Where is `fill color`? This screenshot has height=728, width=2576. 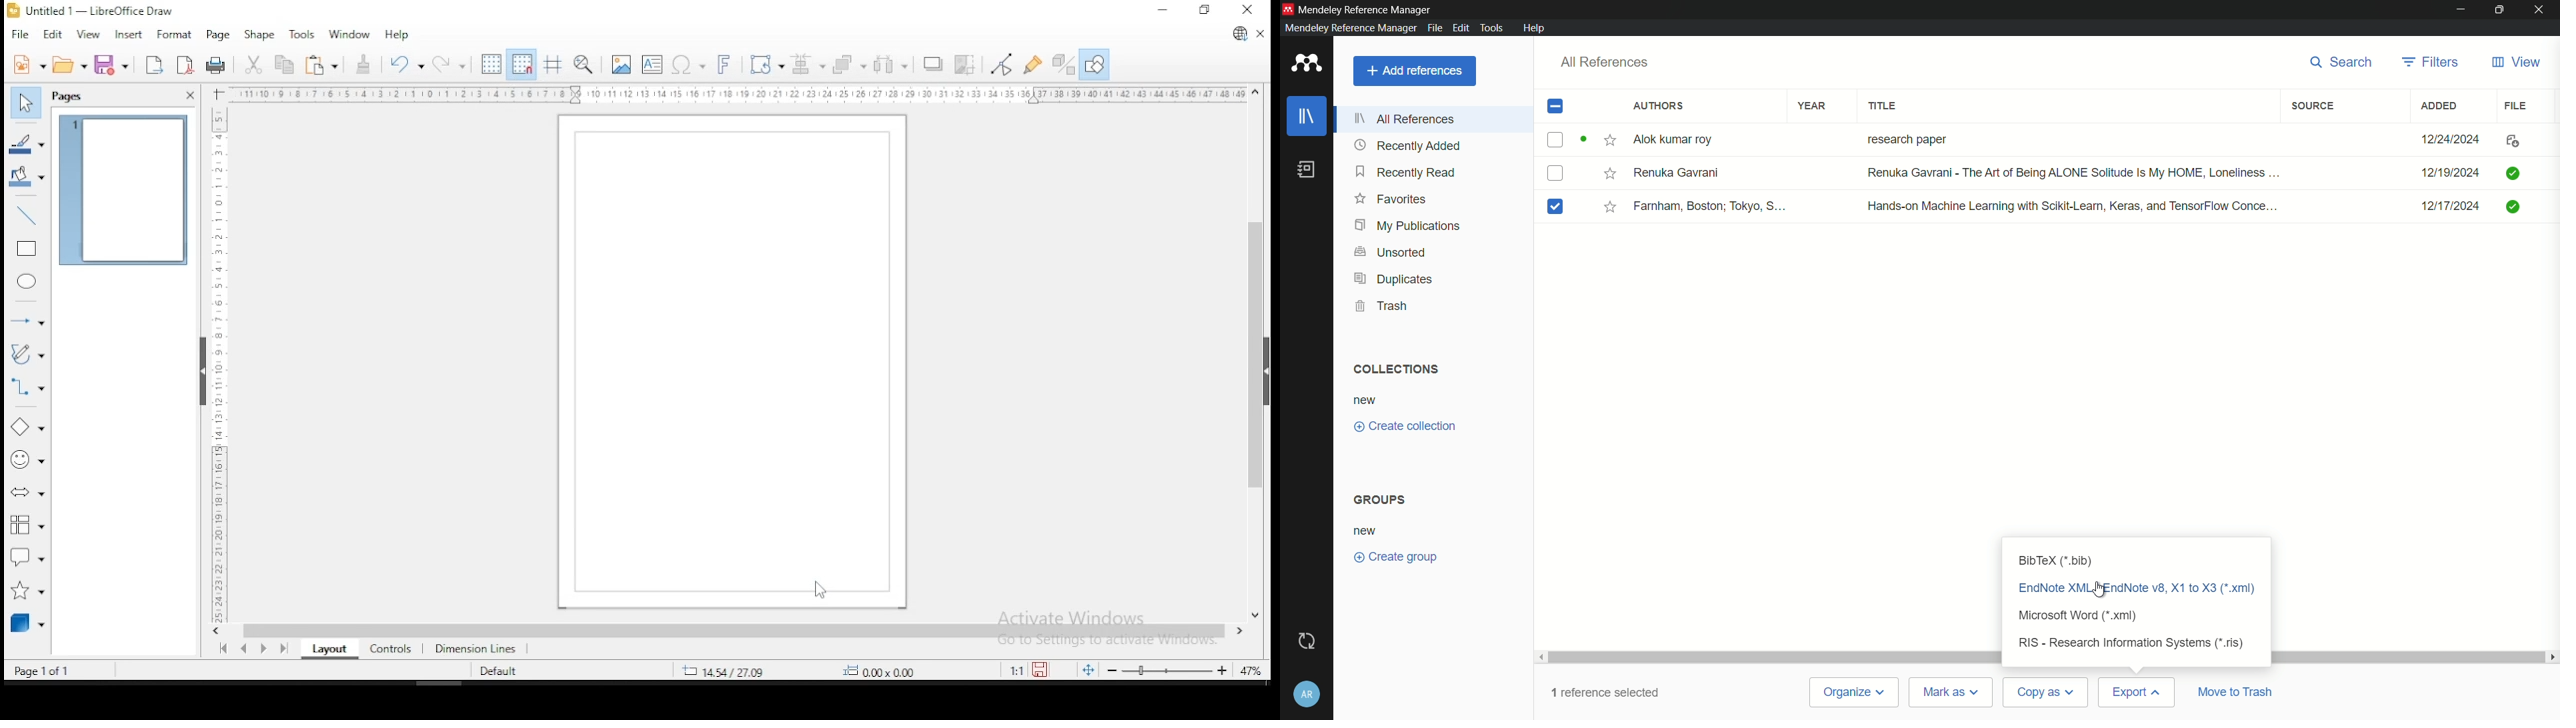 fill color is located at coordinates (27, 177).